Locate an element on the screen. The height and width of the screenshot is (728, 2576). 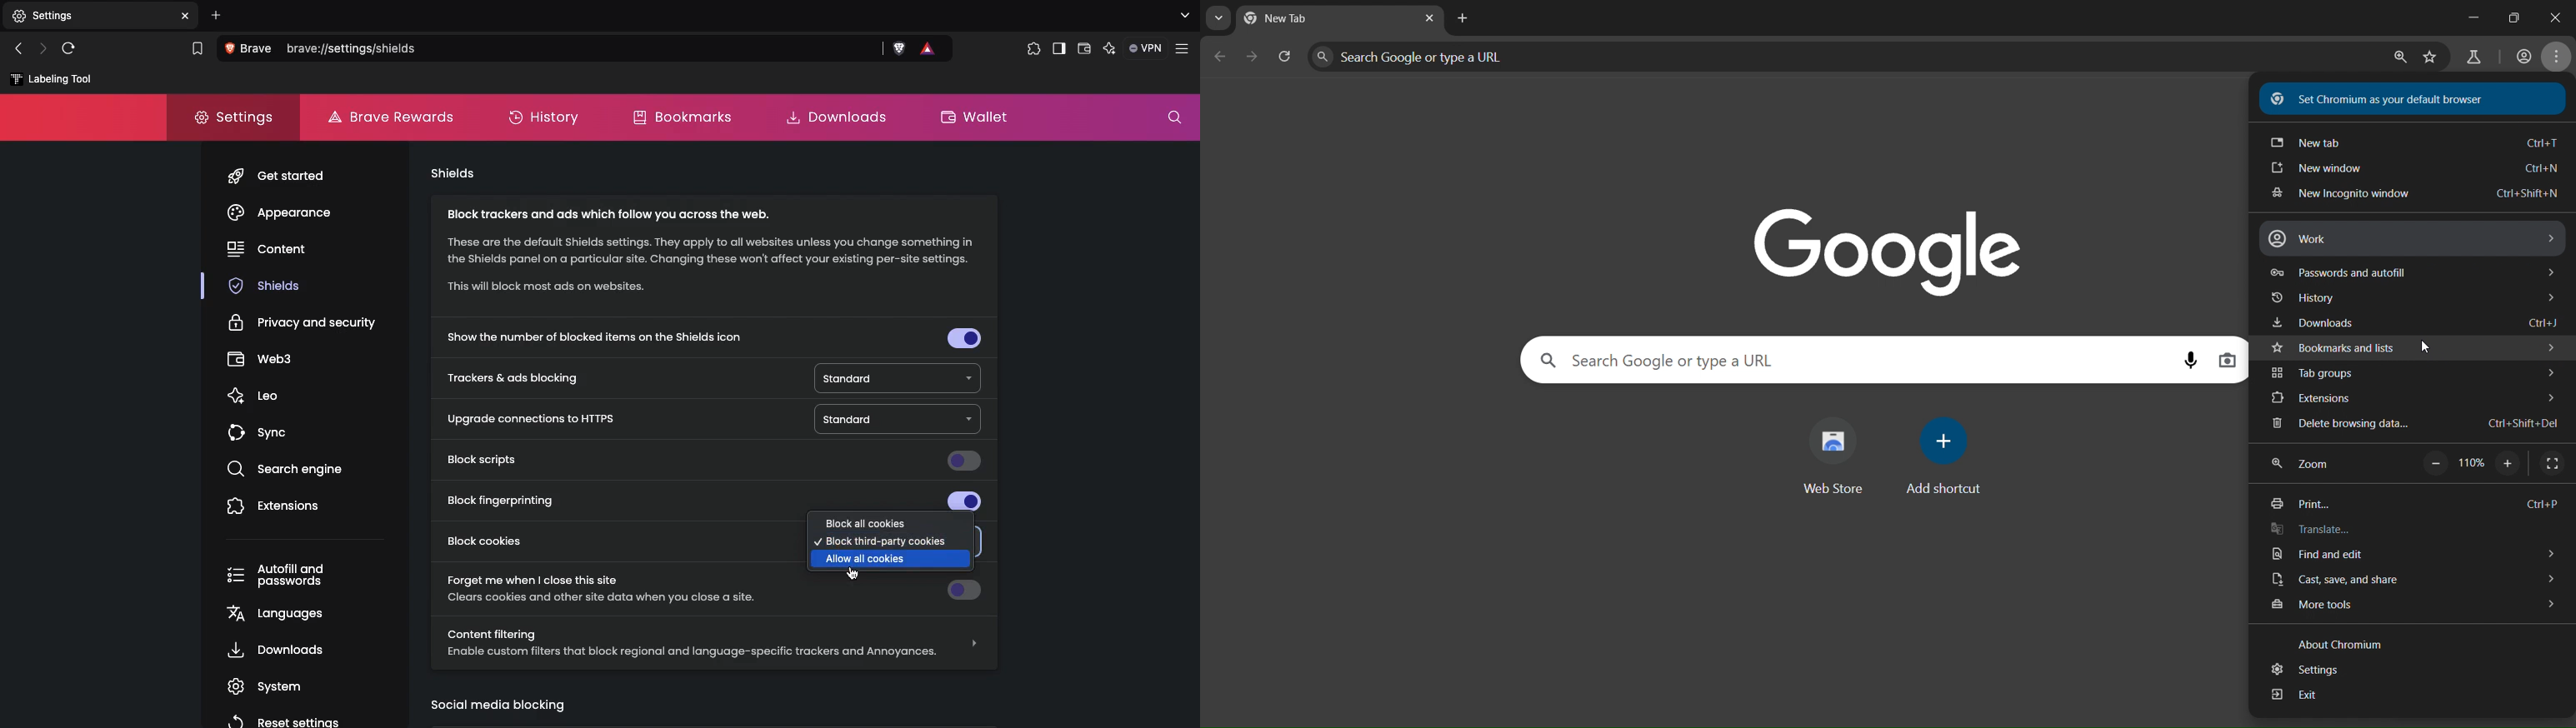
web store is located at coordinates (1841, 456).